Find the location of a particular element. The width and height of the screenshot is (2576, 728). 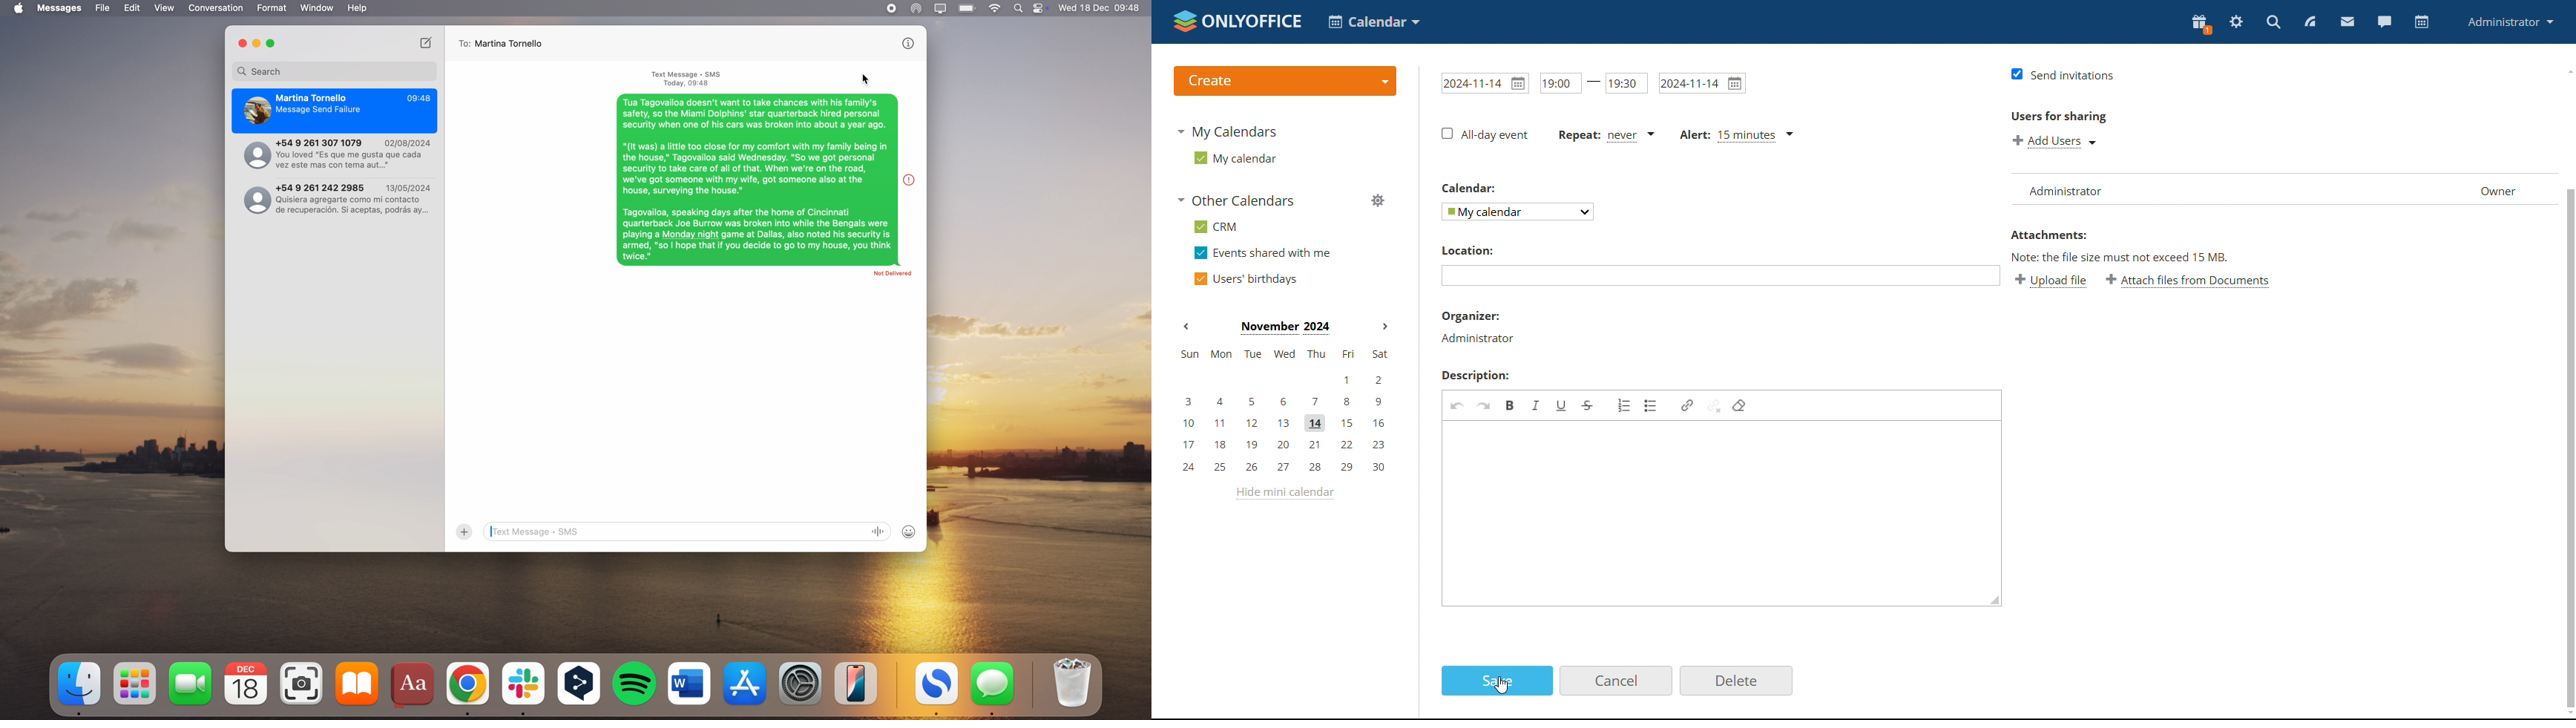

screen is located at coordinates (940, 9).